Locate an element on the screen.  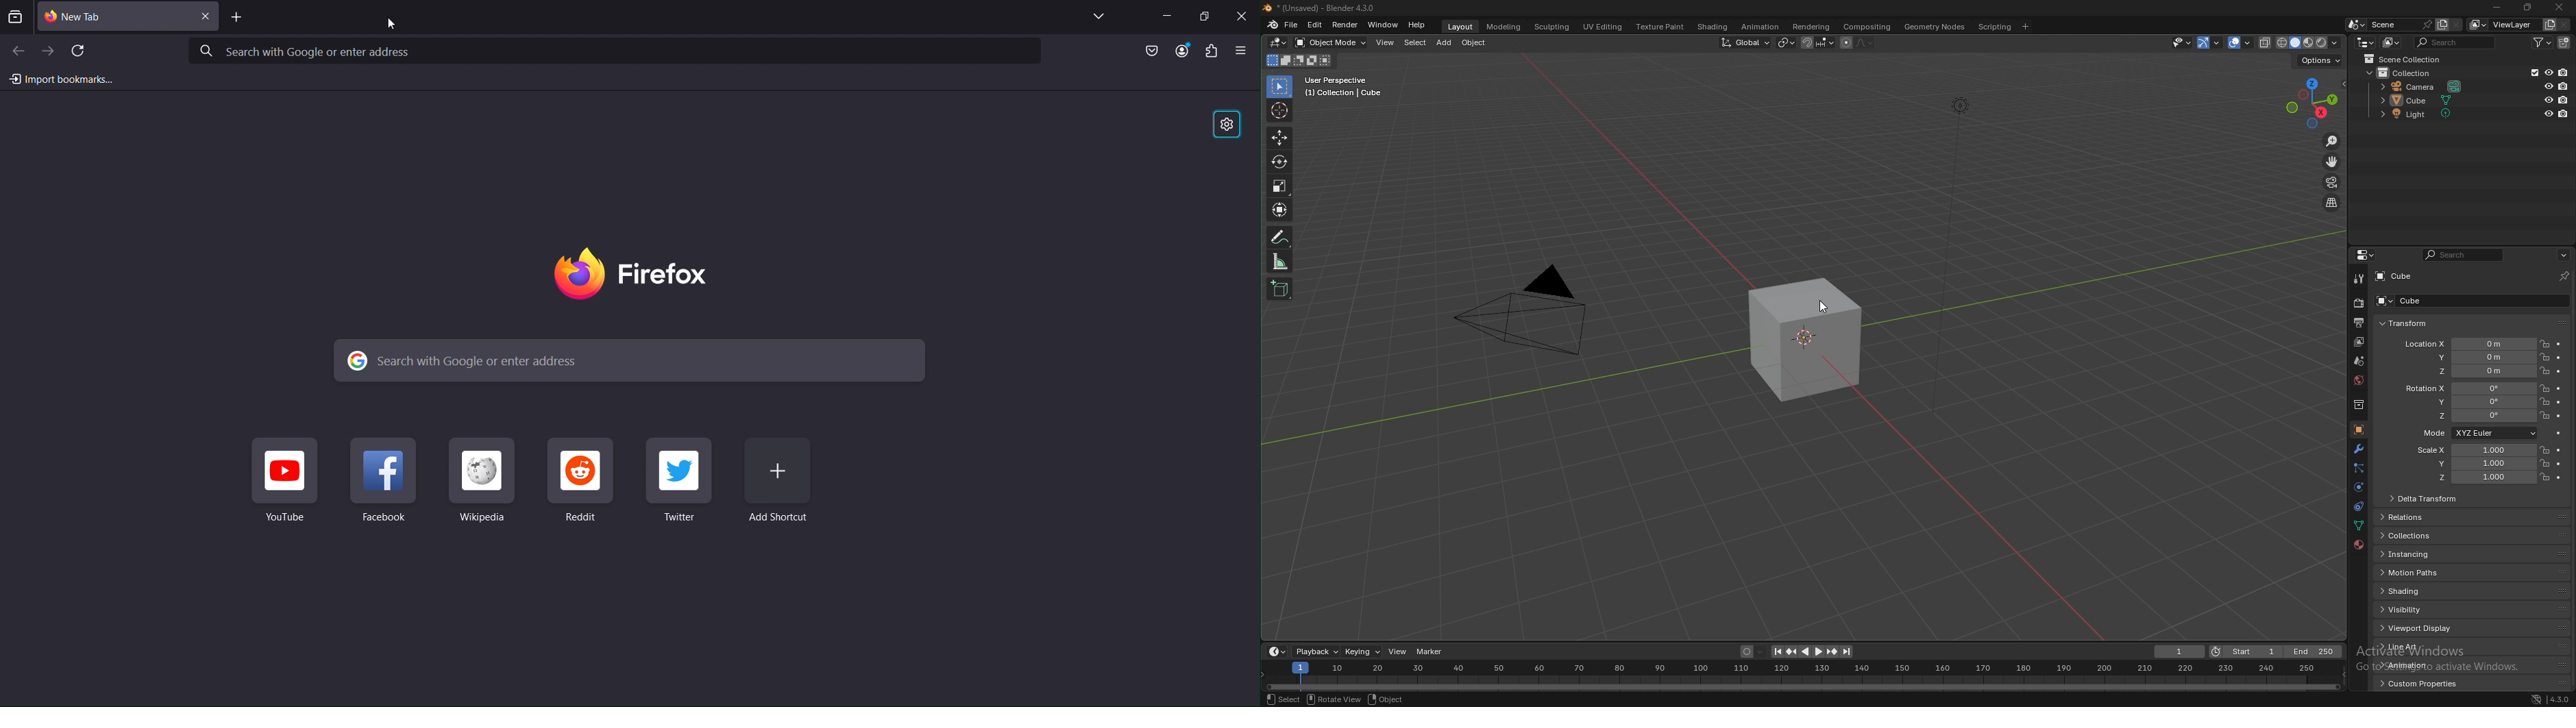
geometry is located at coordinates (1936, 27).